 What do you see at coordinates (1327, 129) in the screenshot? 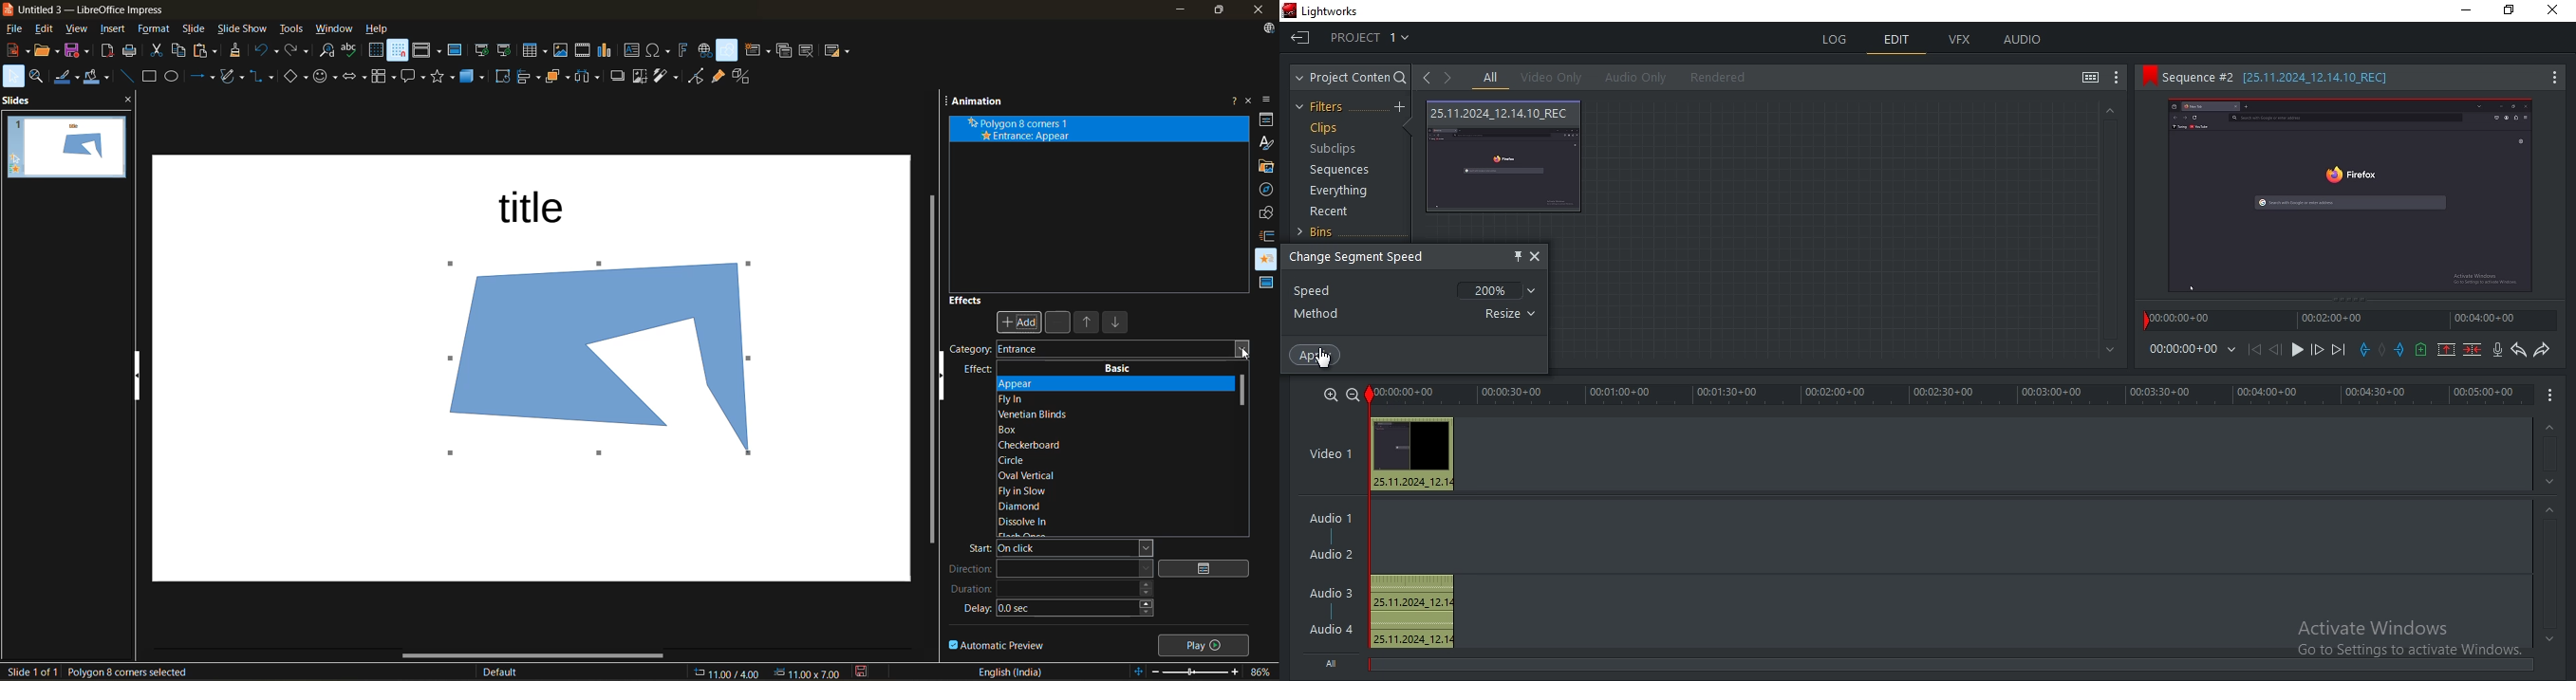
I see `clips` at bounding box center [1327, 129].